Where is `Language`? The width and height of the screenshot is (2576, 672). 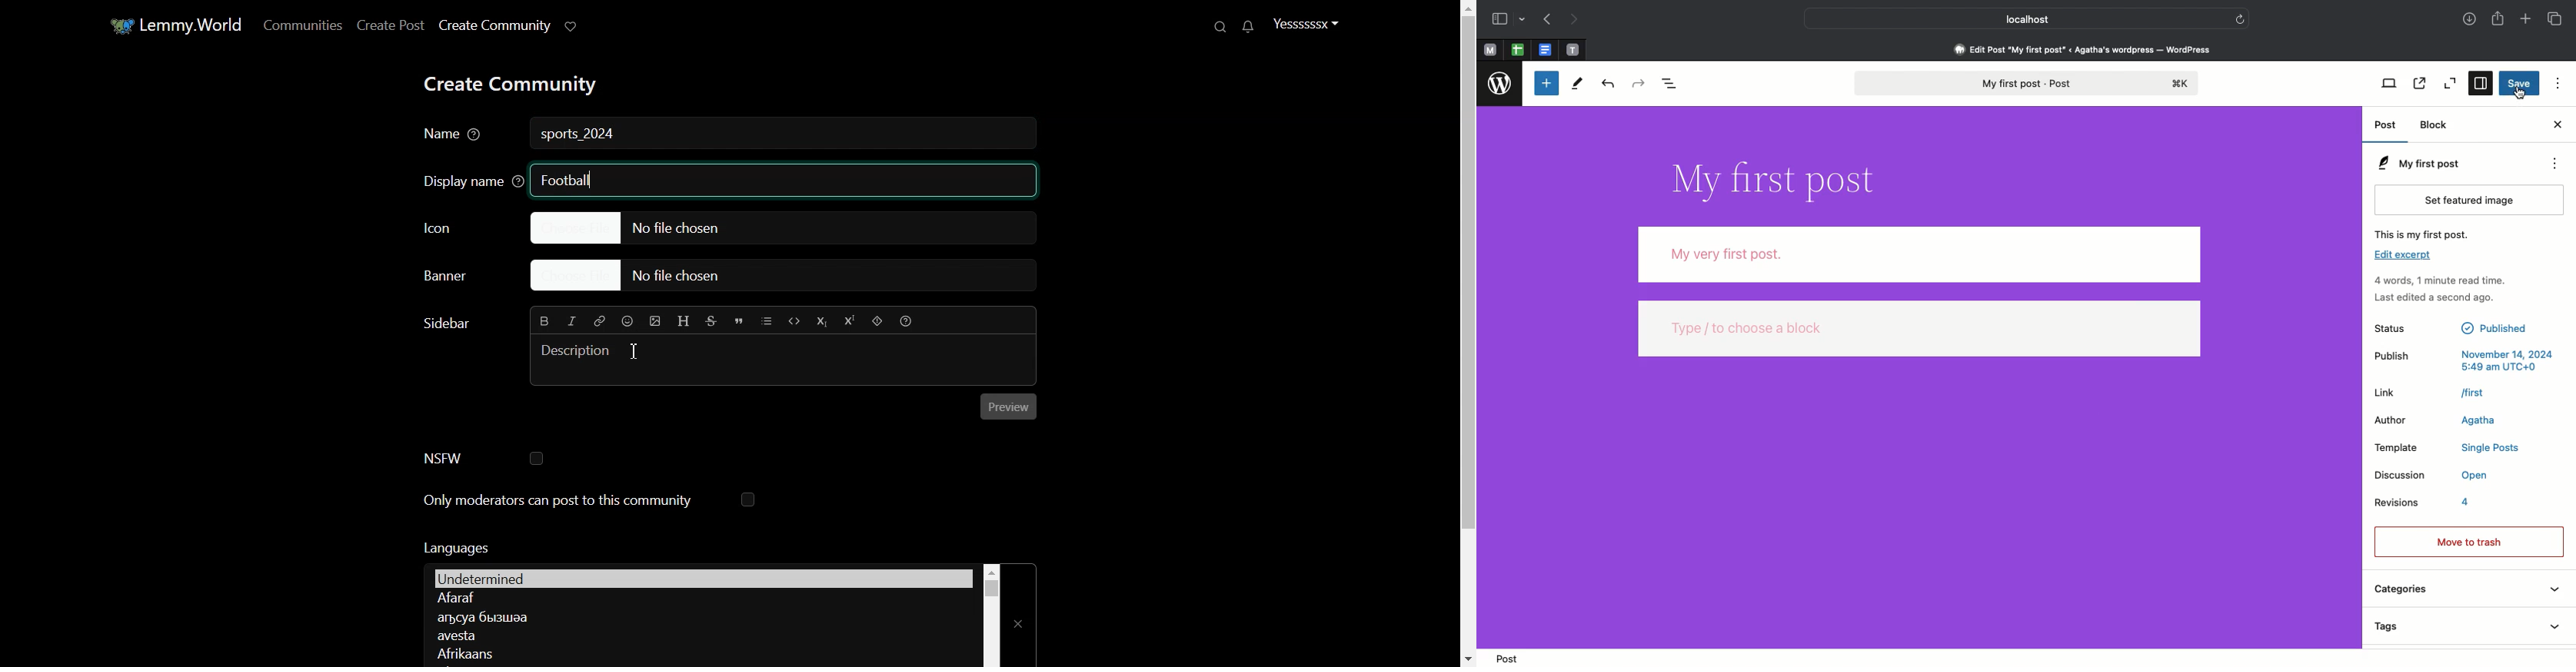 Language is located at coordinates (698, 652).